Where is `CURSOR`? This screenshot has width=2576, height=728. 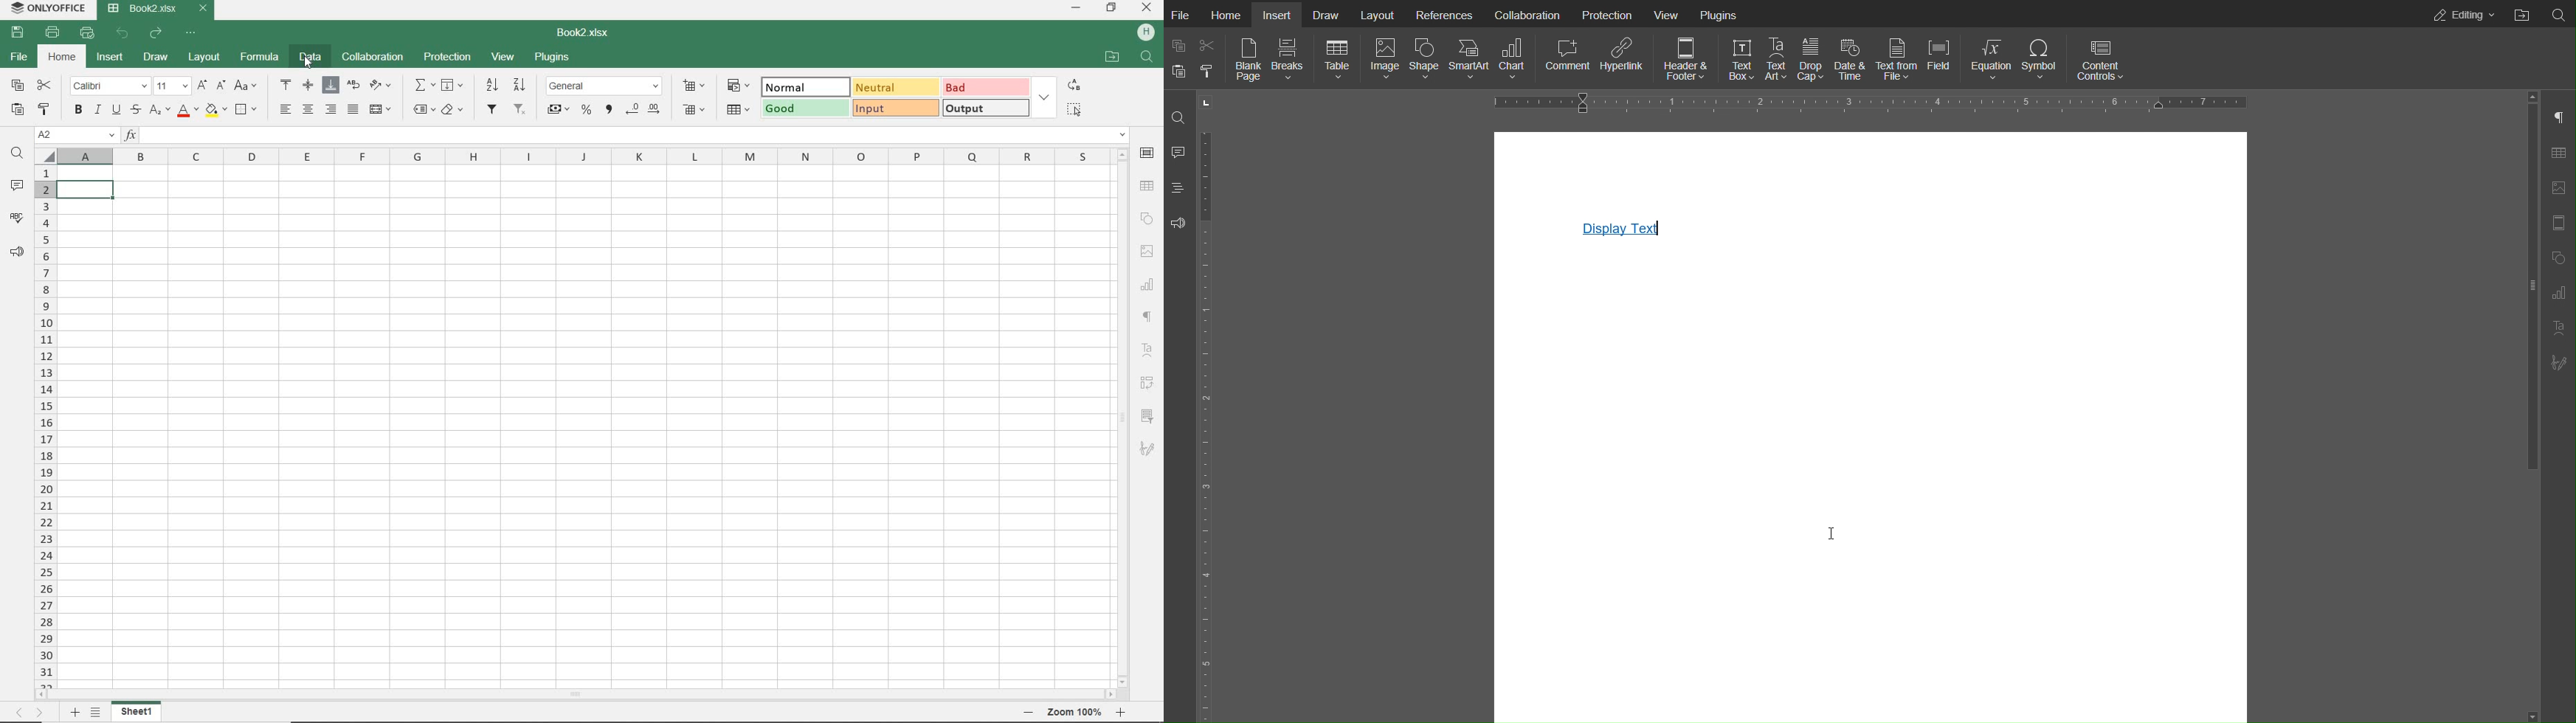 CURSOR is located at coordinates (308, 62).